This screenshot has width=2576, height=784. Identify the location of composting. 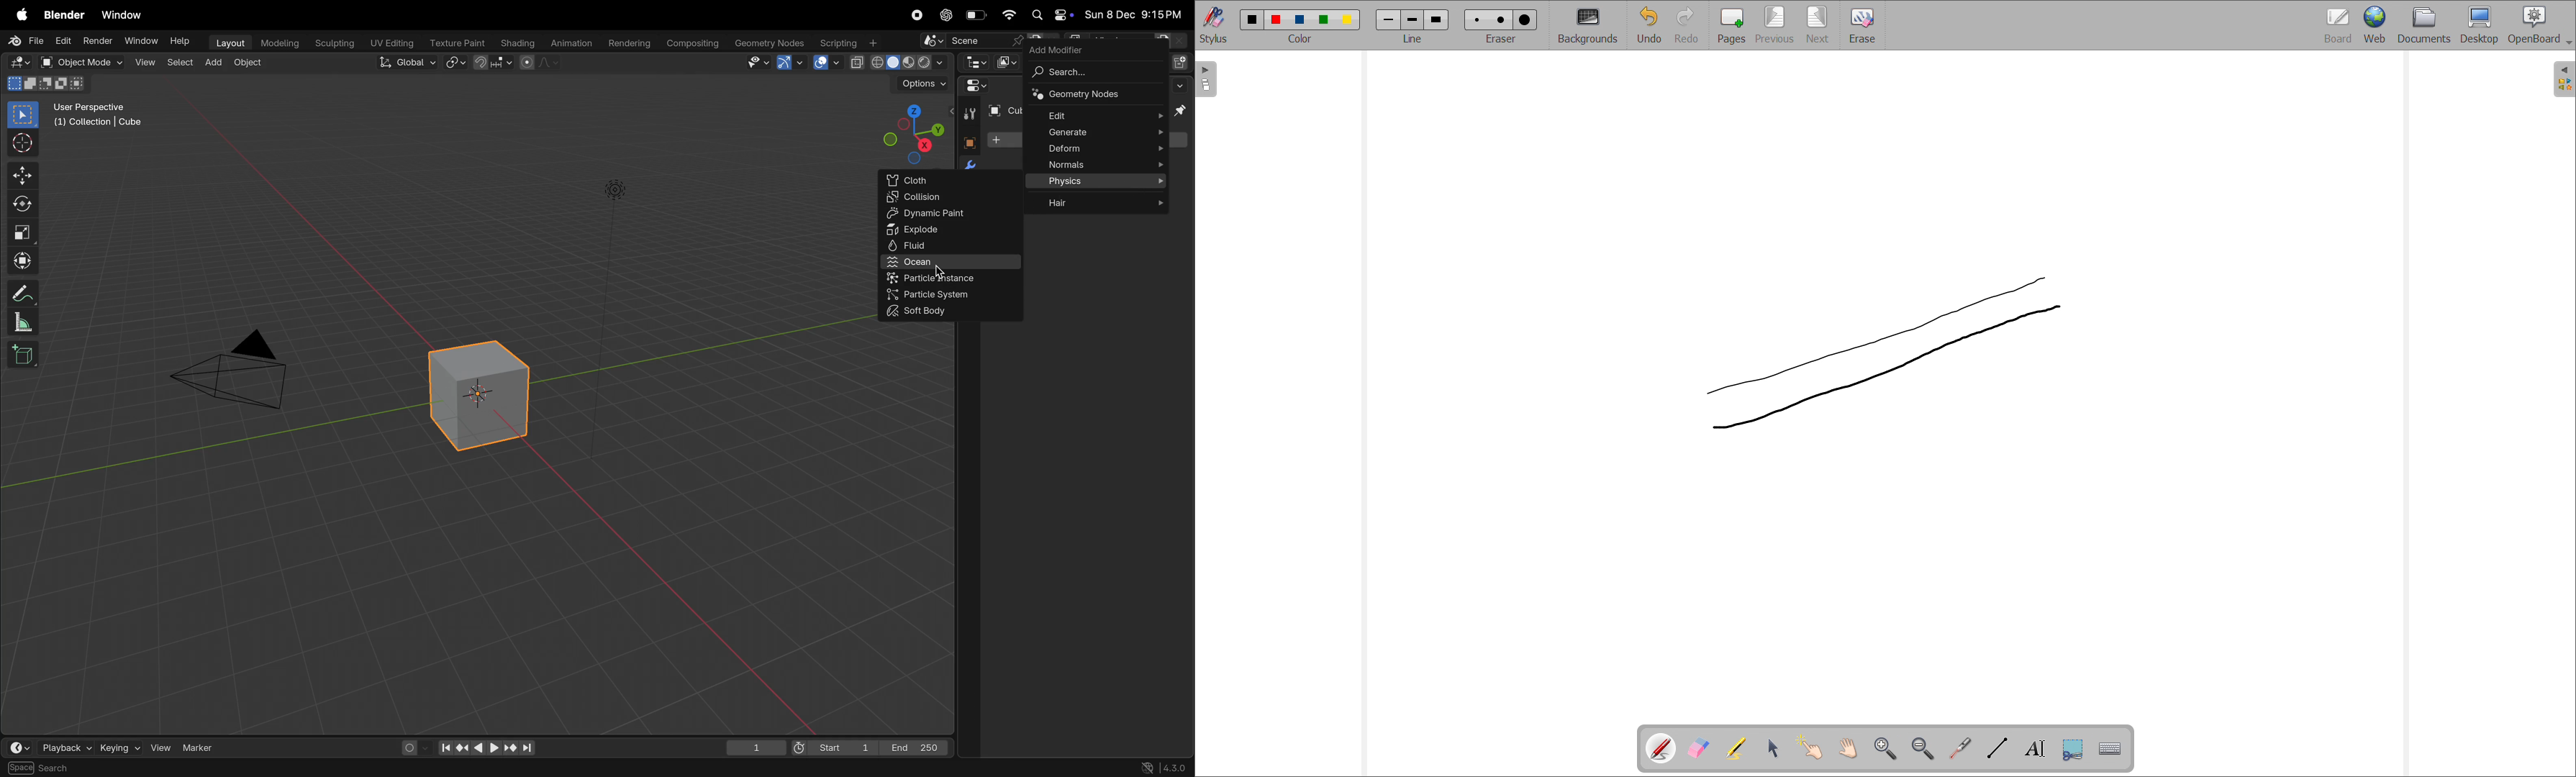
(694, 44).